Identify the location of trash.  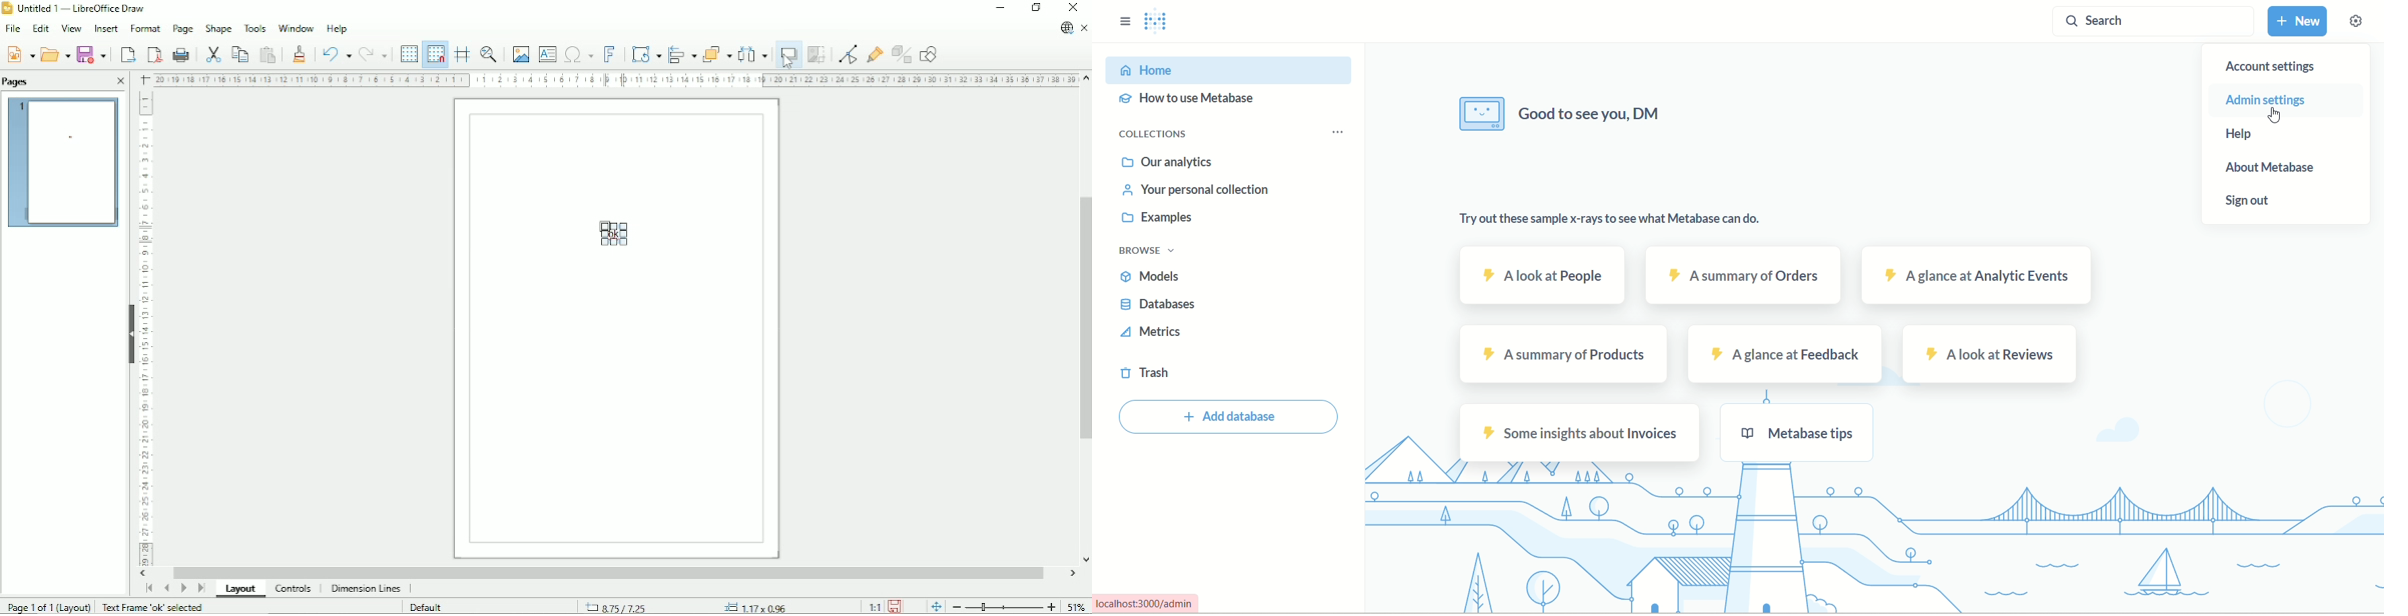
(1146, 376).